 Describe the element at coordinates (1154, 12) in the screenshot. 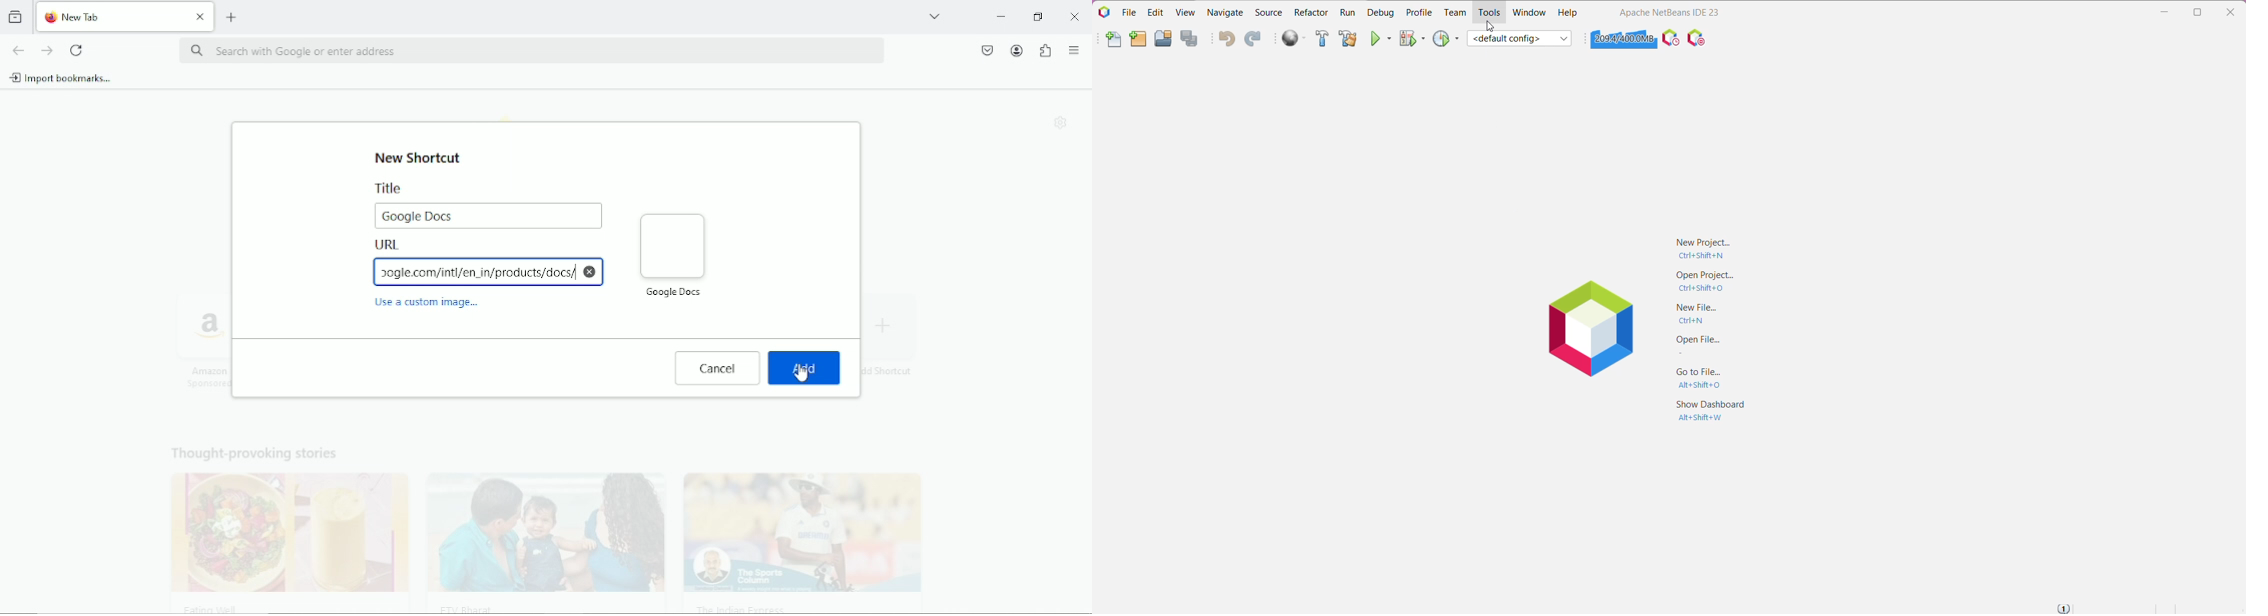

I see `Edit` at that location.